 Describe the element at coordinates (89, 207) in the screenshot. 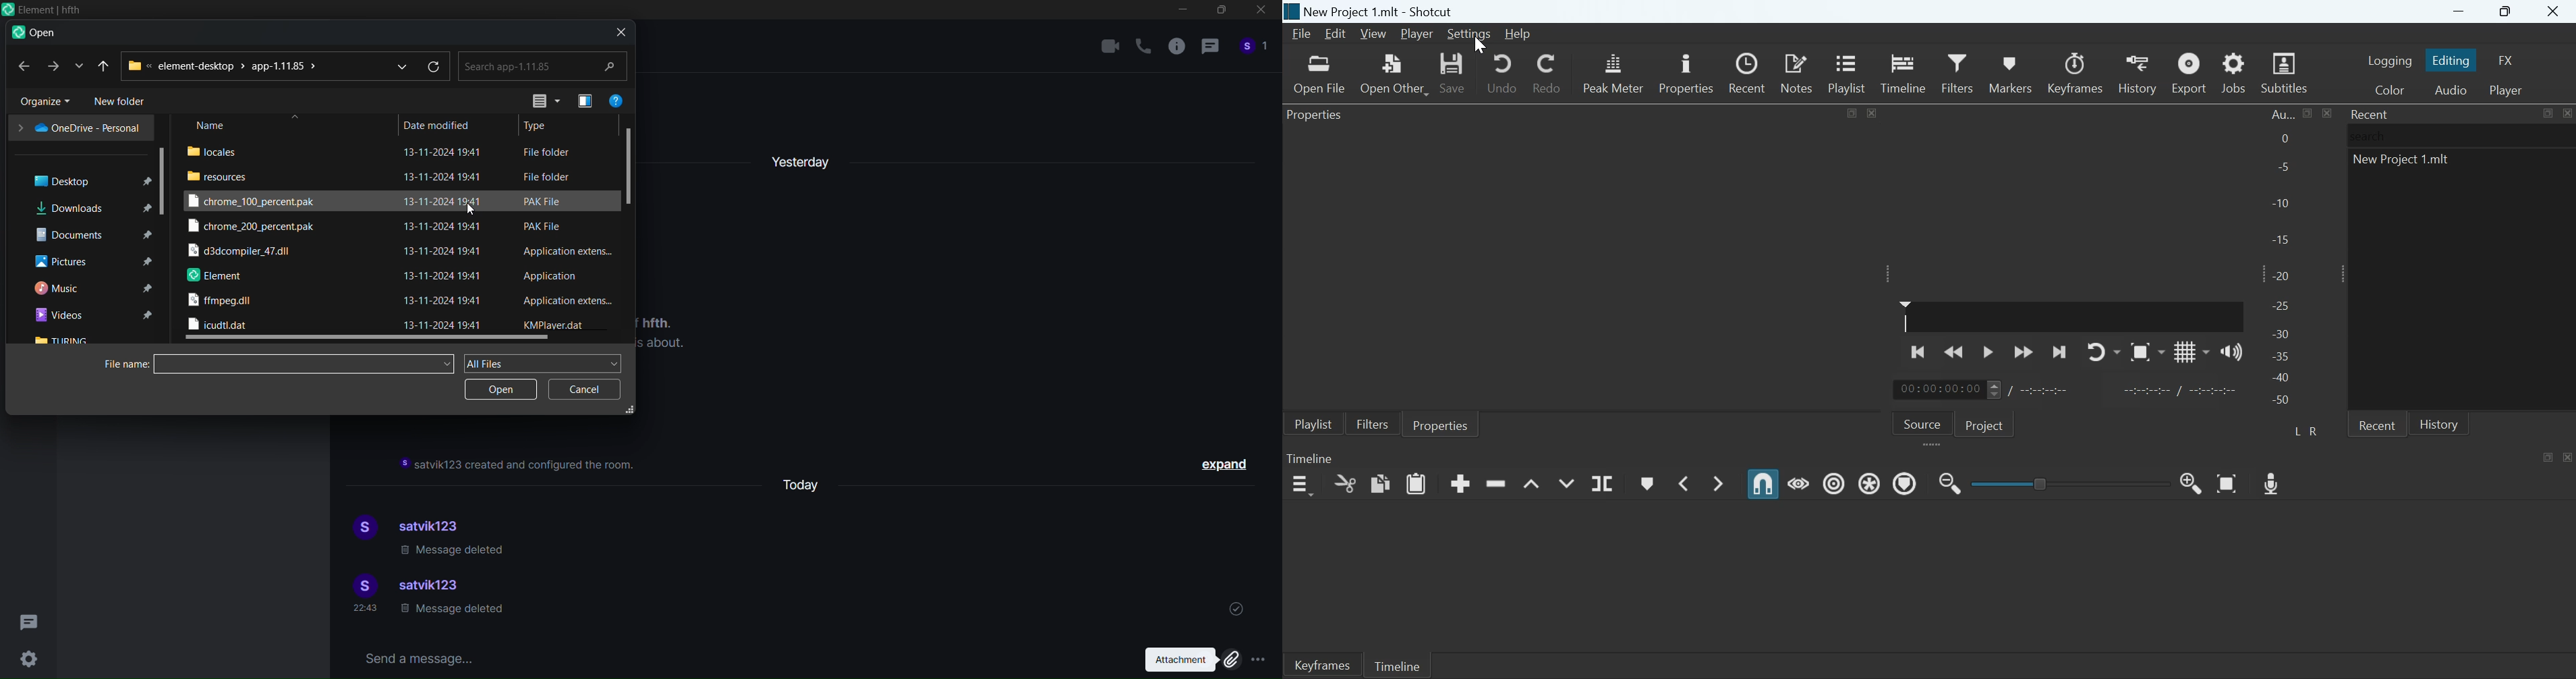

I see `downloads` at that location.